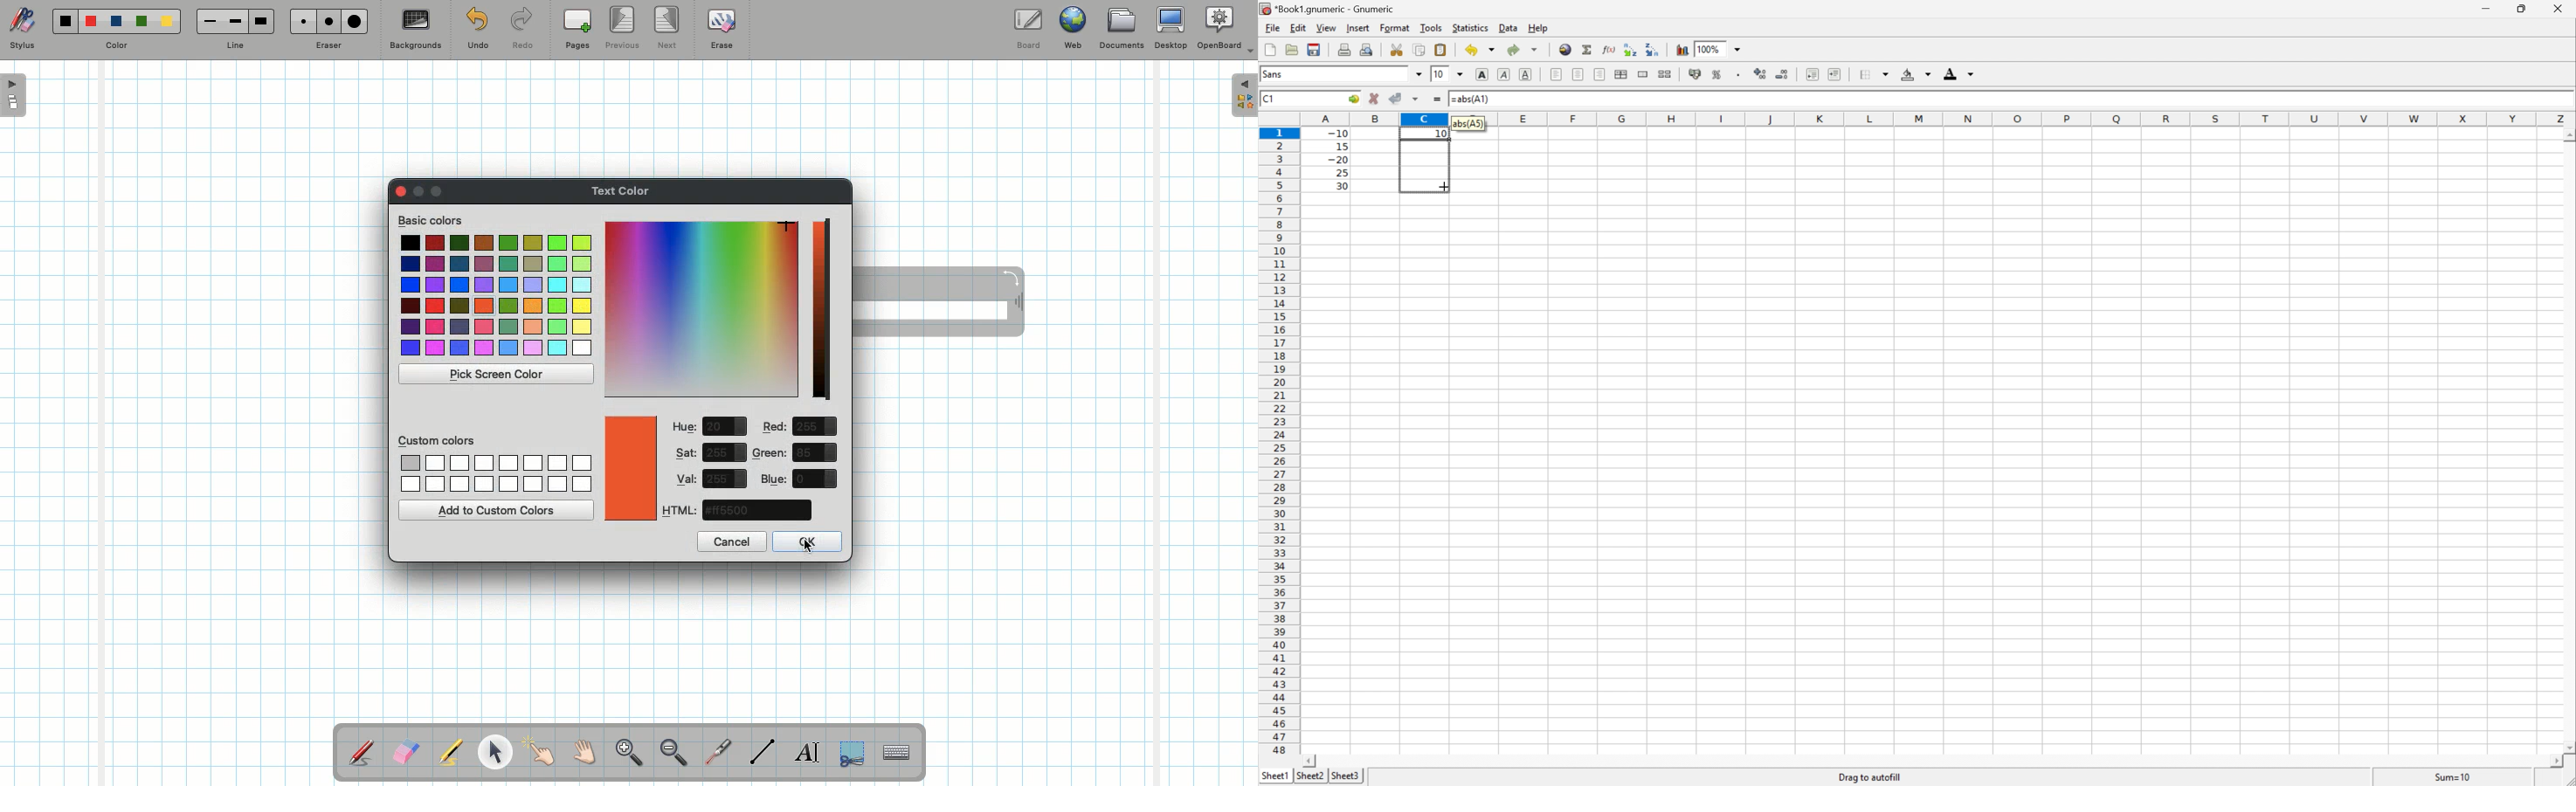 This screenshot has width=2576, height=812. Describe the element at coordinates (1870, 776) in the screenshot. I see `Drag to autofill` at that location.